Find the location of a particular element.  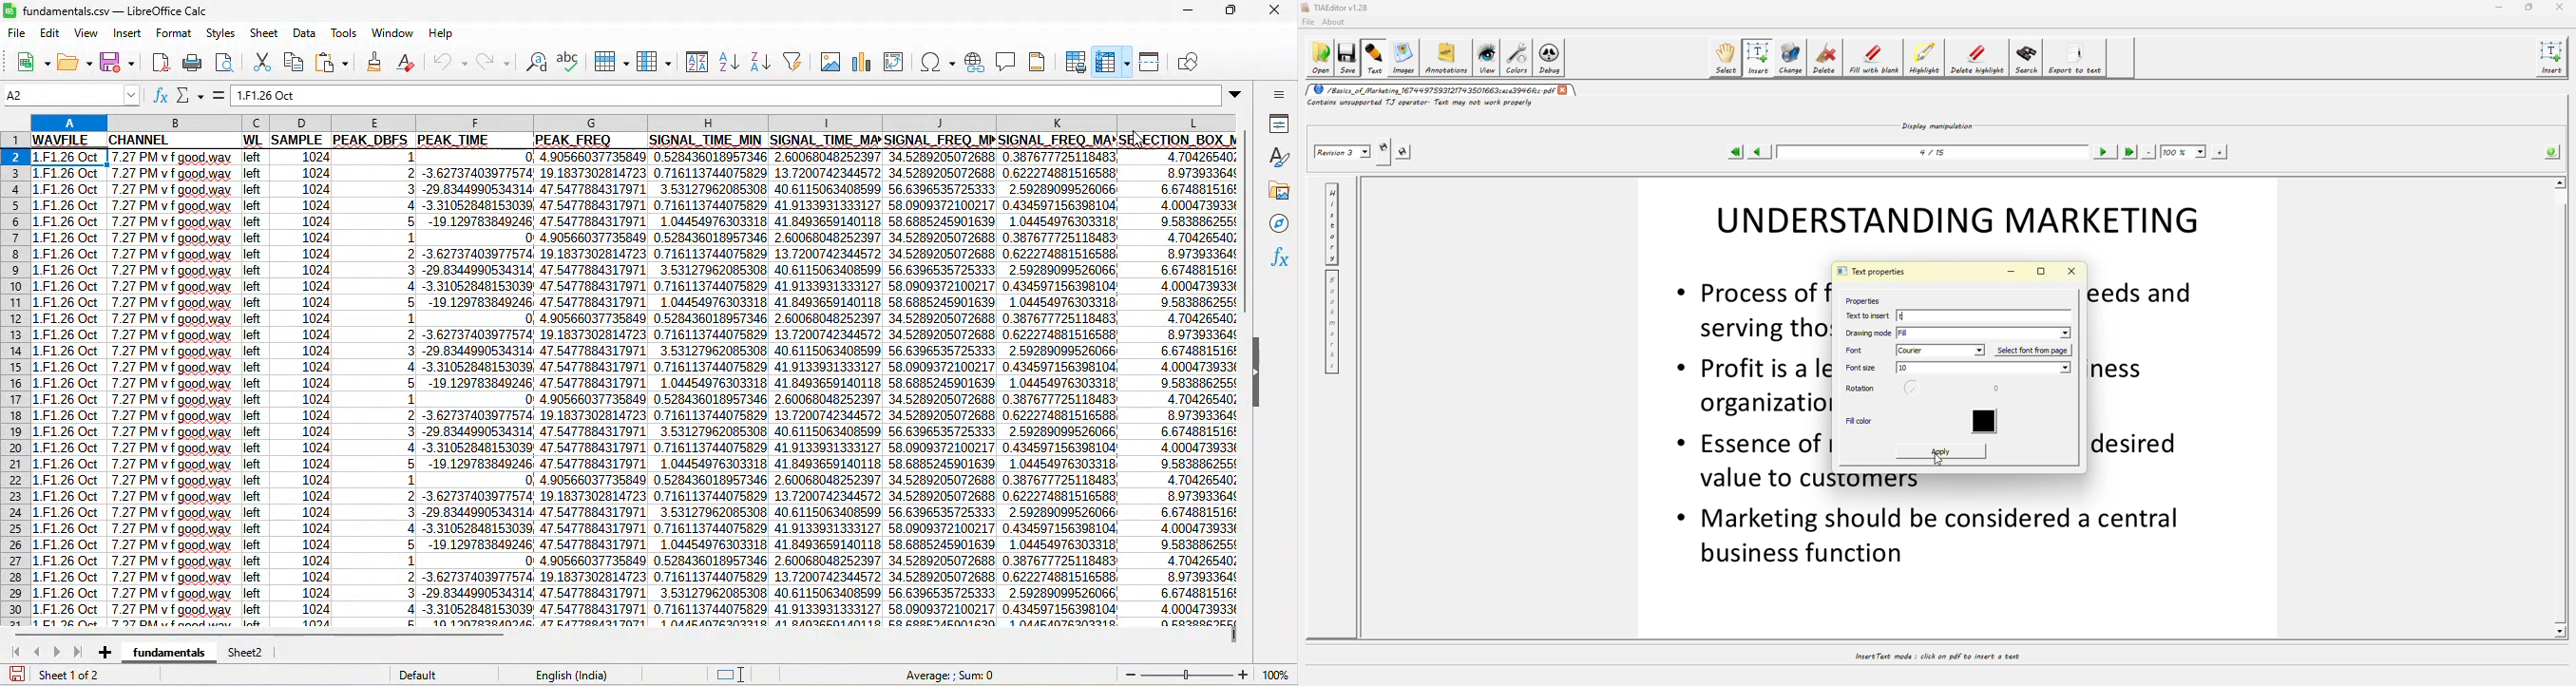

formula bar is located at coordinates (743, 92).